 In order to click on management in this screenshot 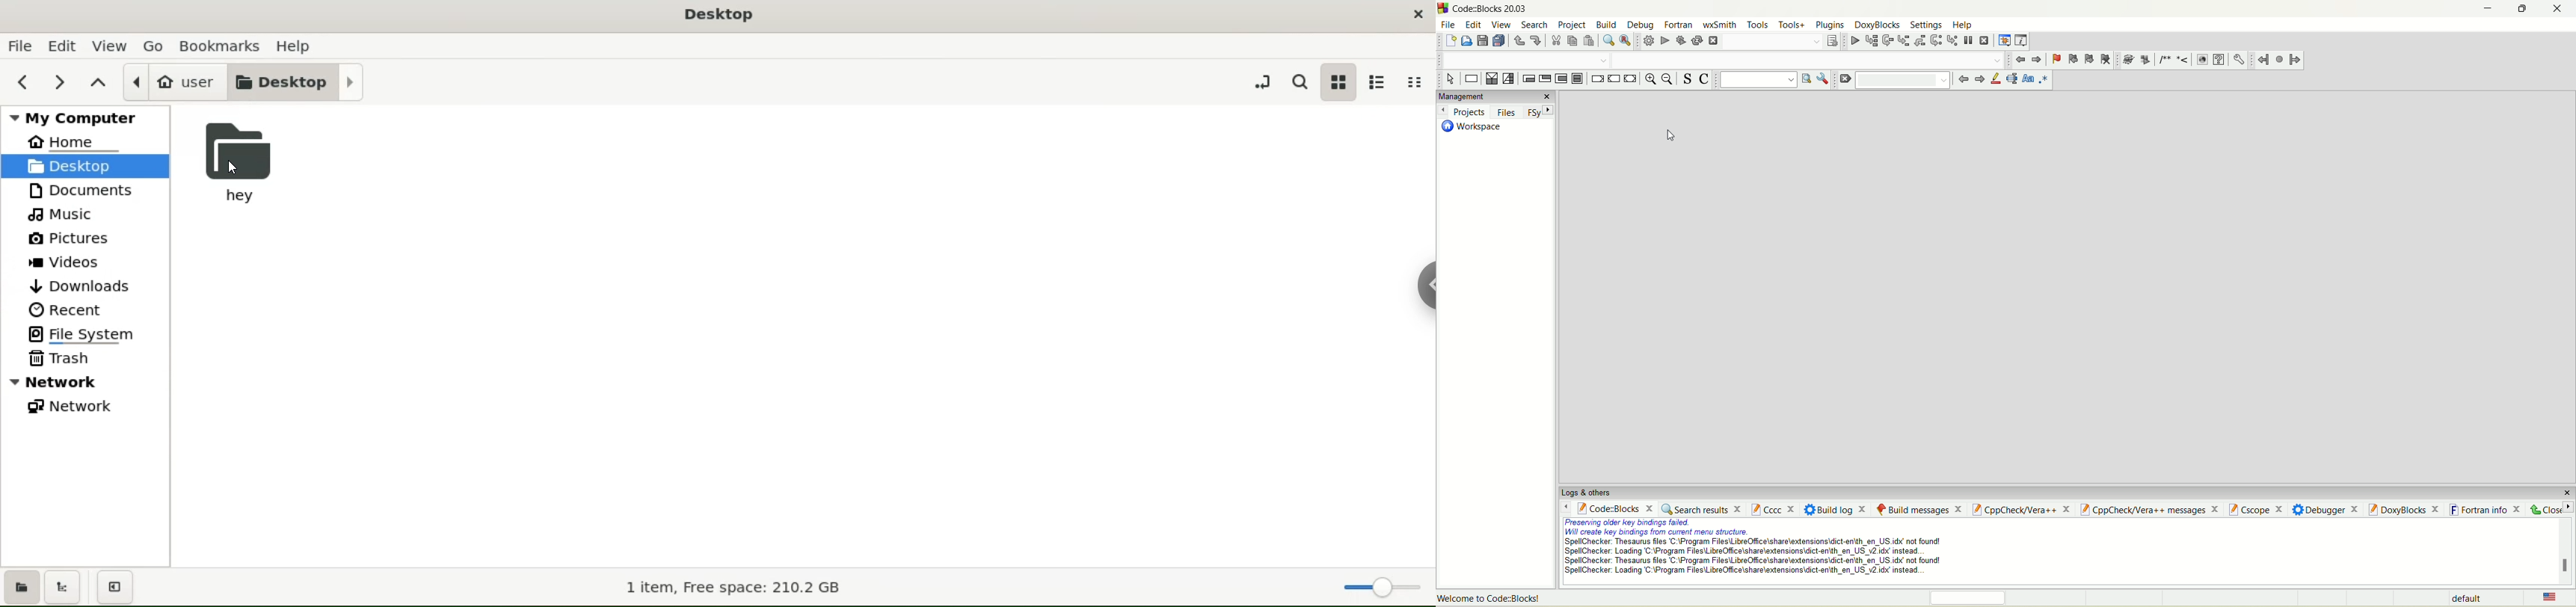, I will do `click(1484, 96)`.